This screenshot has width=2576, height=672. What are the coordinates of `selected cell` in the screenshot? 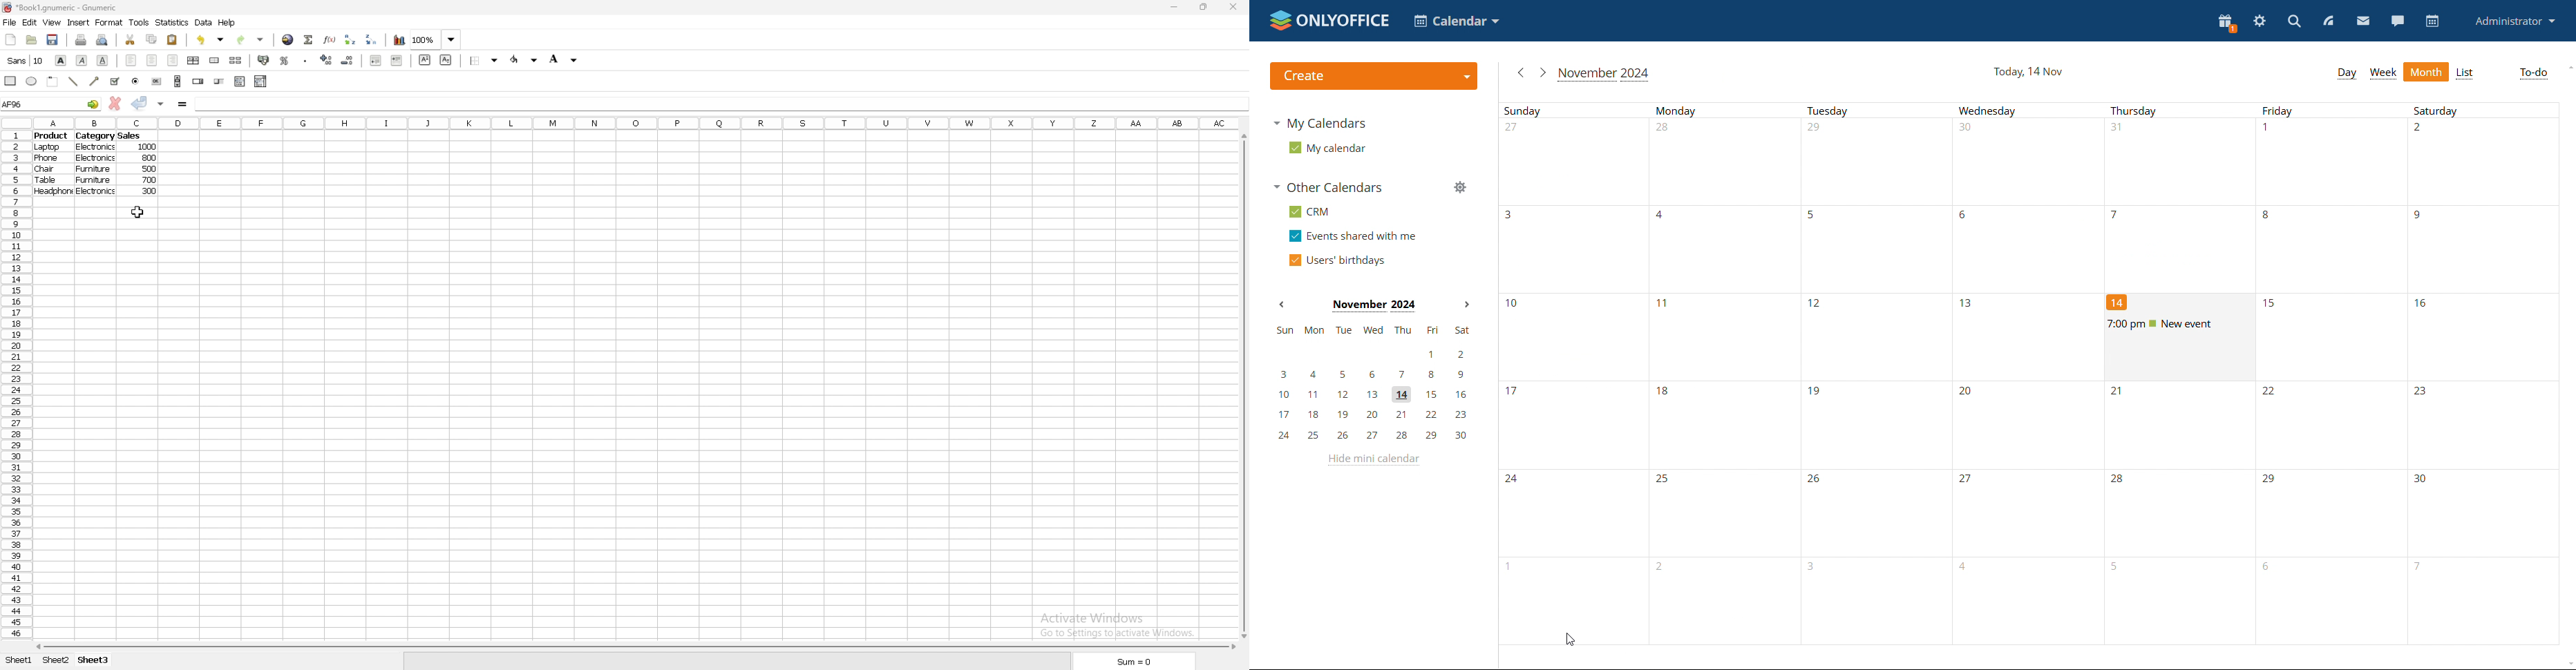 It's located at (51, 103).